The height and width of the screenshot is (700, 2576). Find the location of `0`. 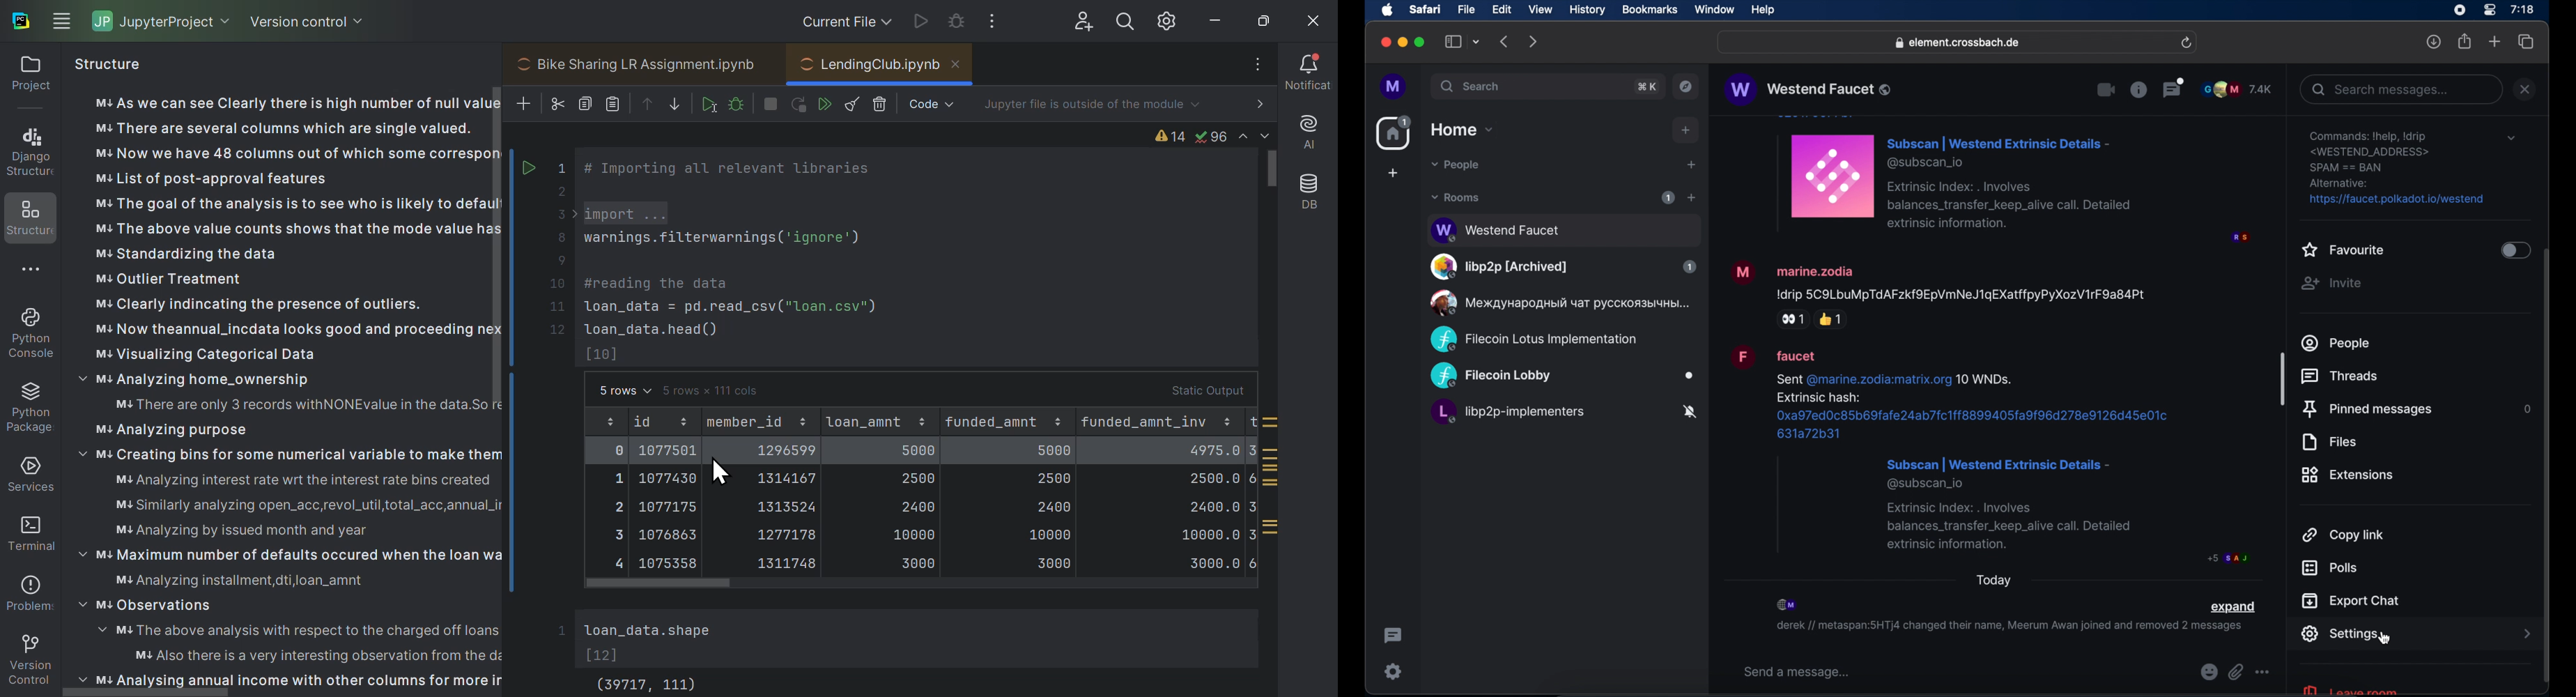

0 is located at coordinates (2526, 409).